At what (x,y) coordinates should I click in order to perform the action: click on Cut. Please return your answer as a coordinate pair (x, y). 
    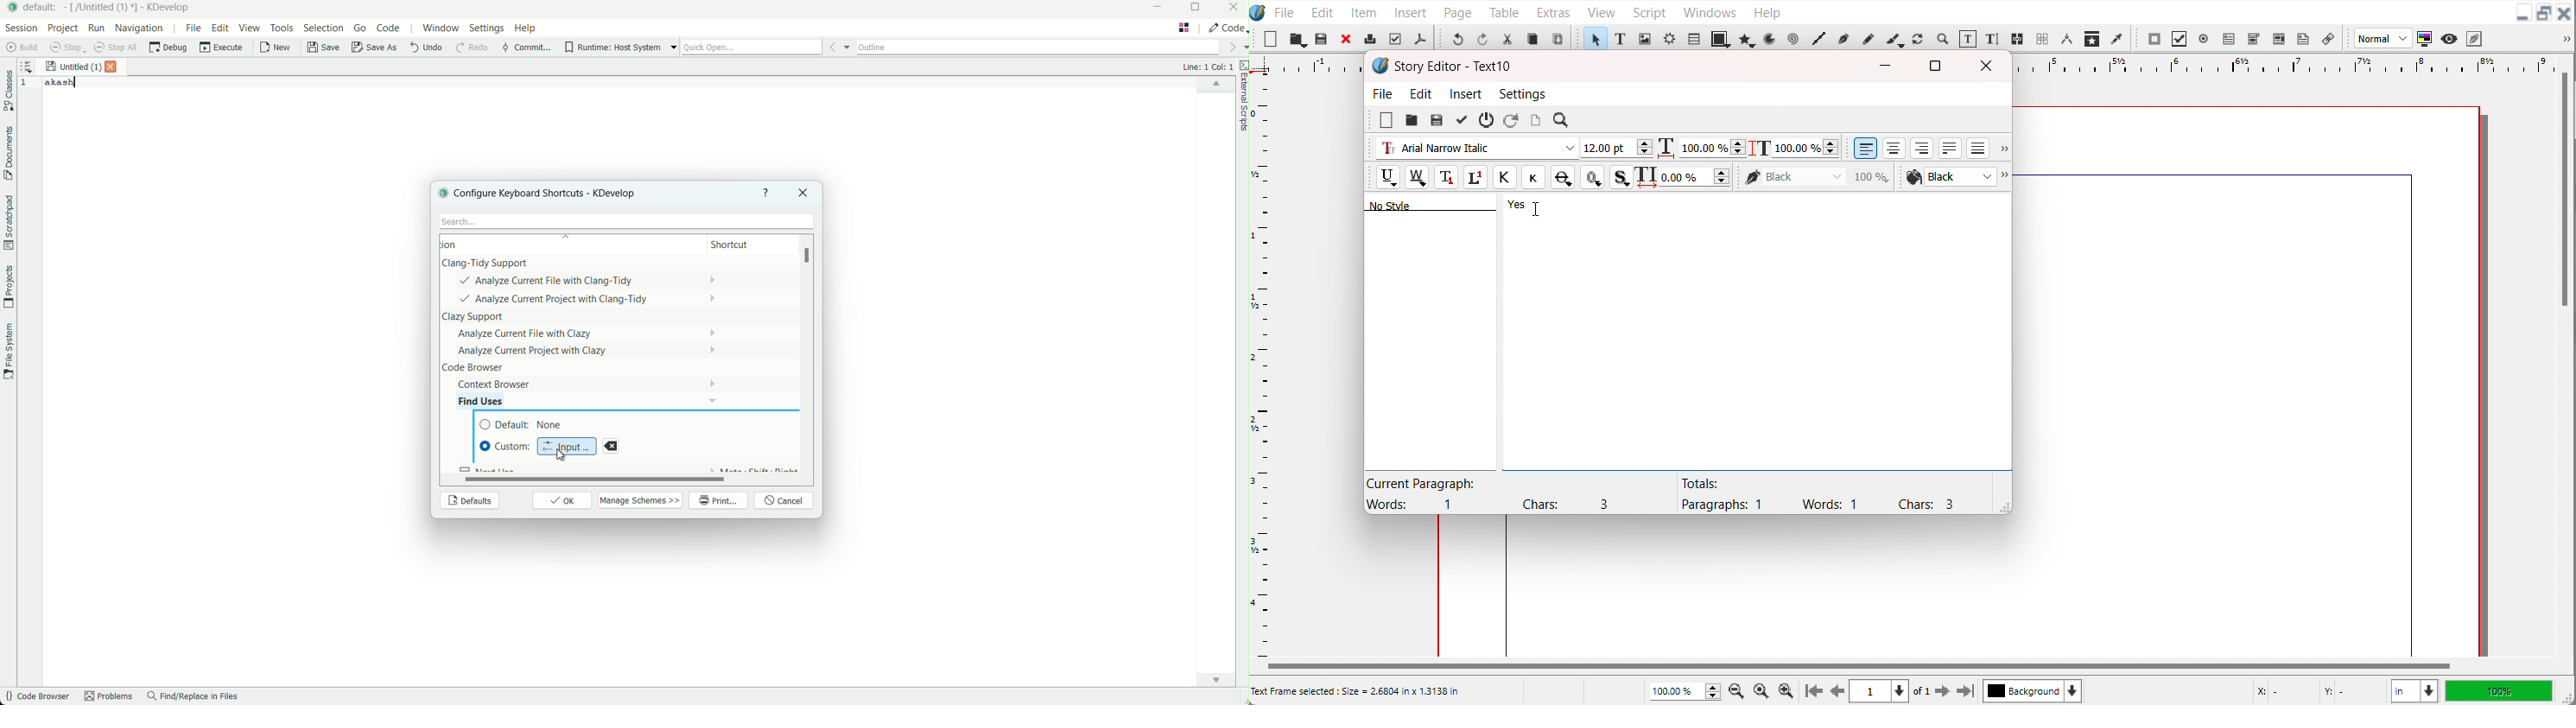
    Looking at the image, I should click on (1507, 39).